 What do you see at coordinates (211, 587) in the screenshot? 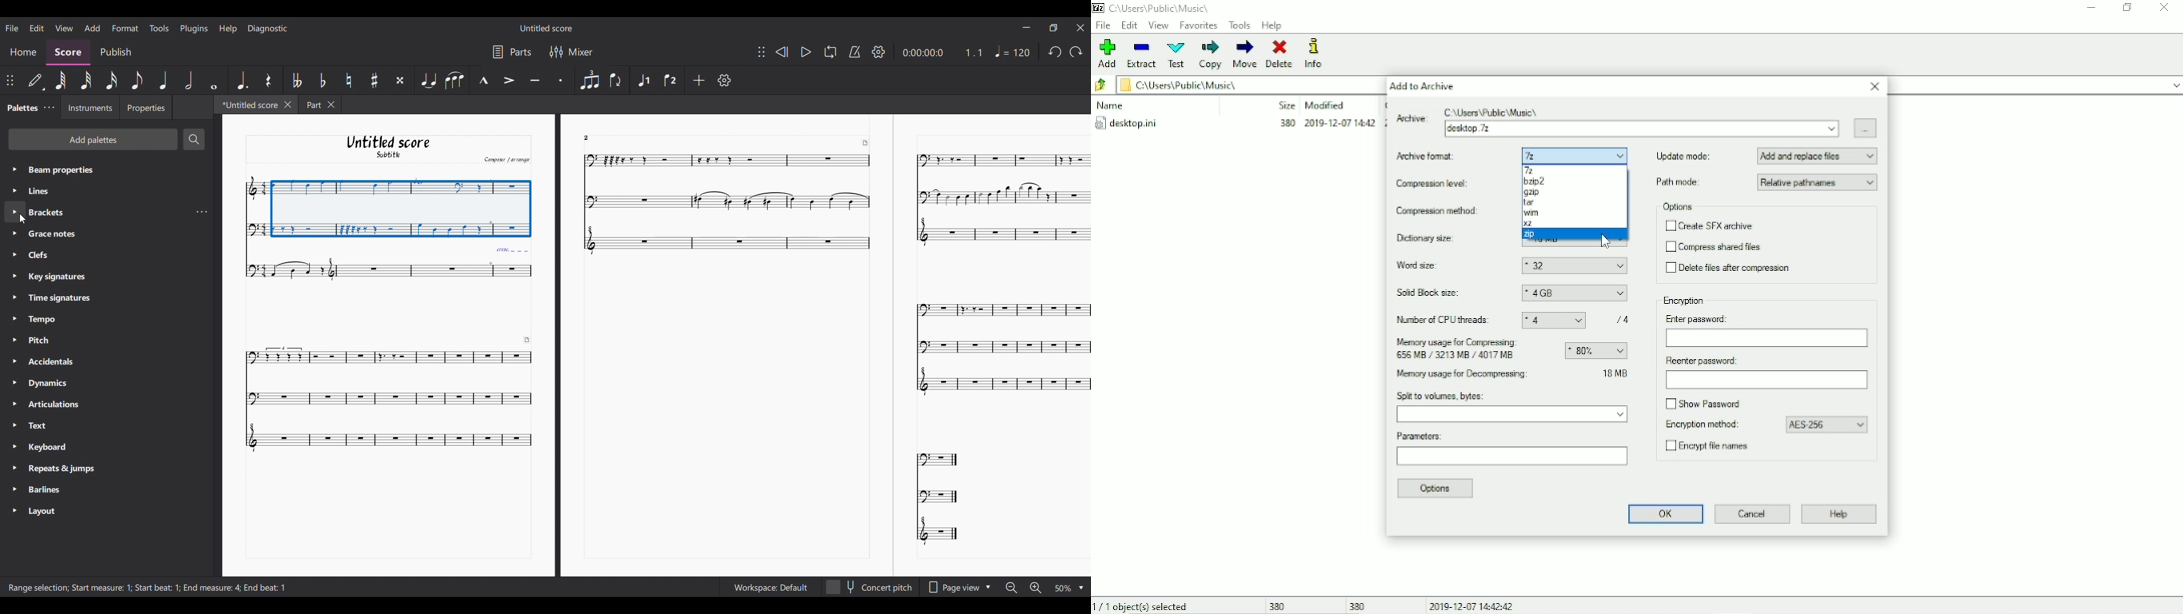
I see `End measure: 4;` at bounding box center [211, 587].